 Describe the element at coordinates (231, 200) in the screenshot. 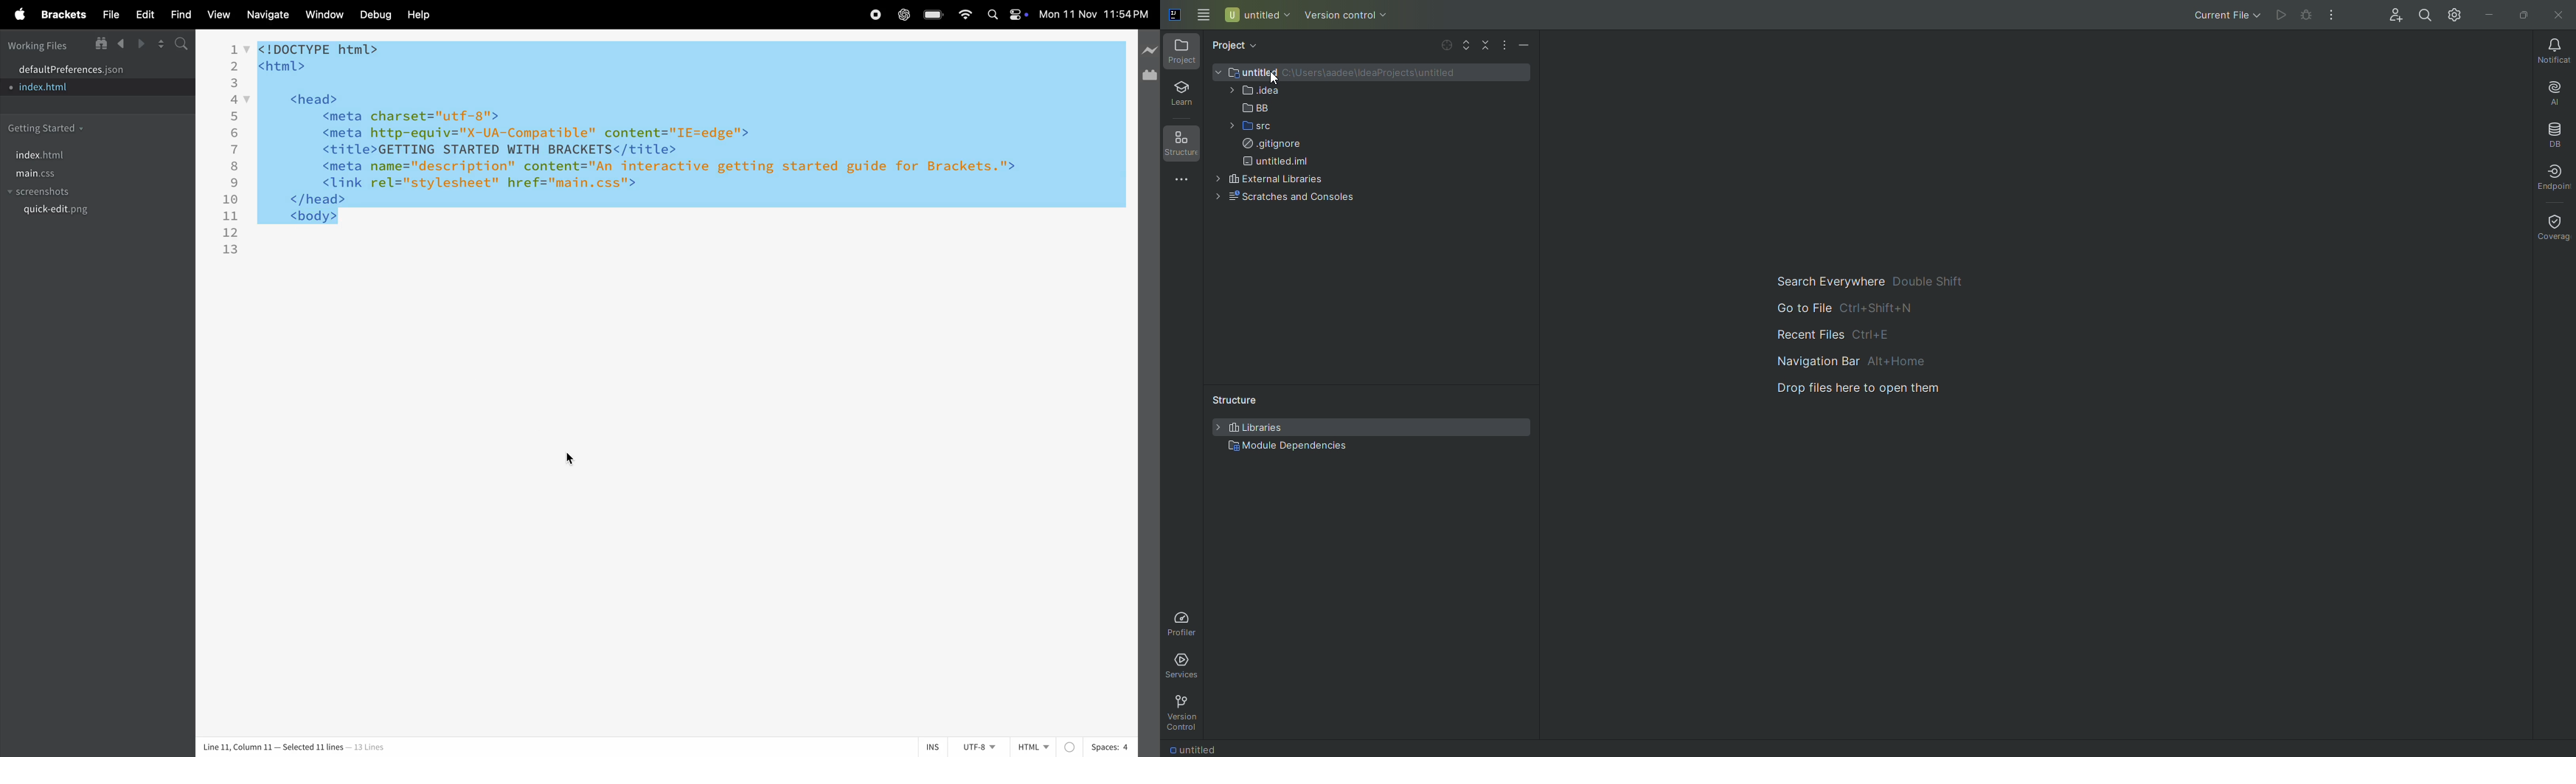

I see `10` at that location.